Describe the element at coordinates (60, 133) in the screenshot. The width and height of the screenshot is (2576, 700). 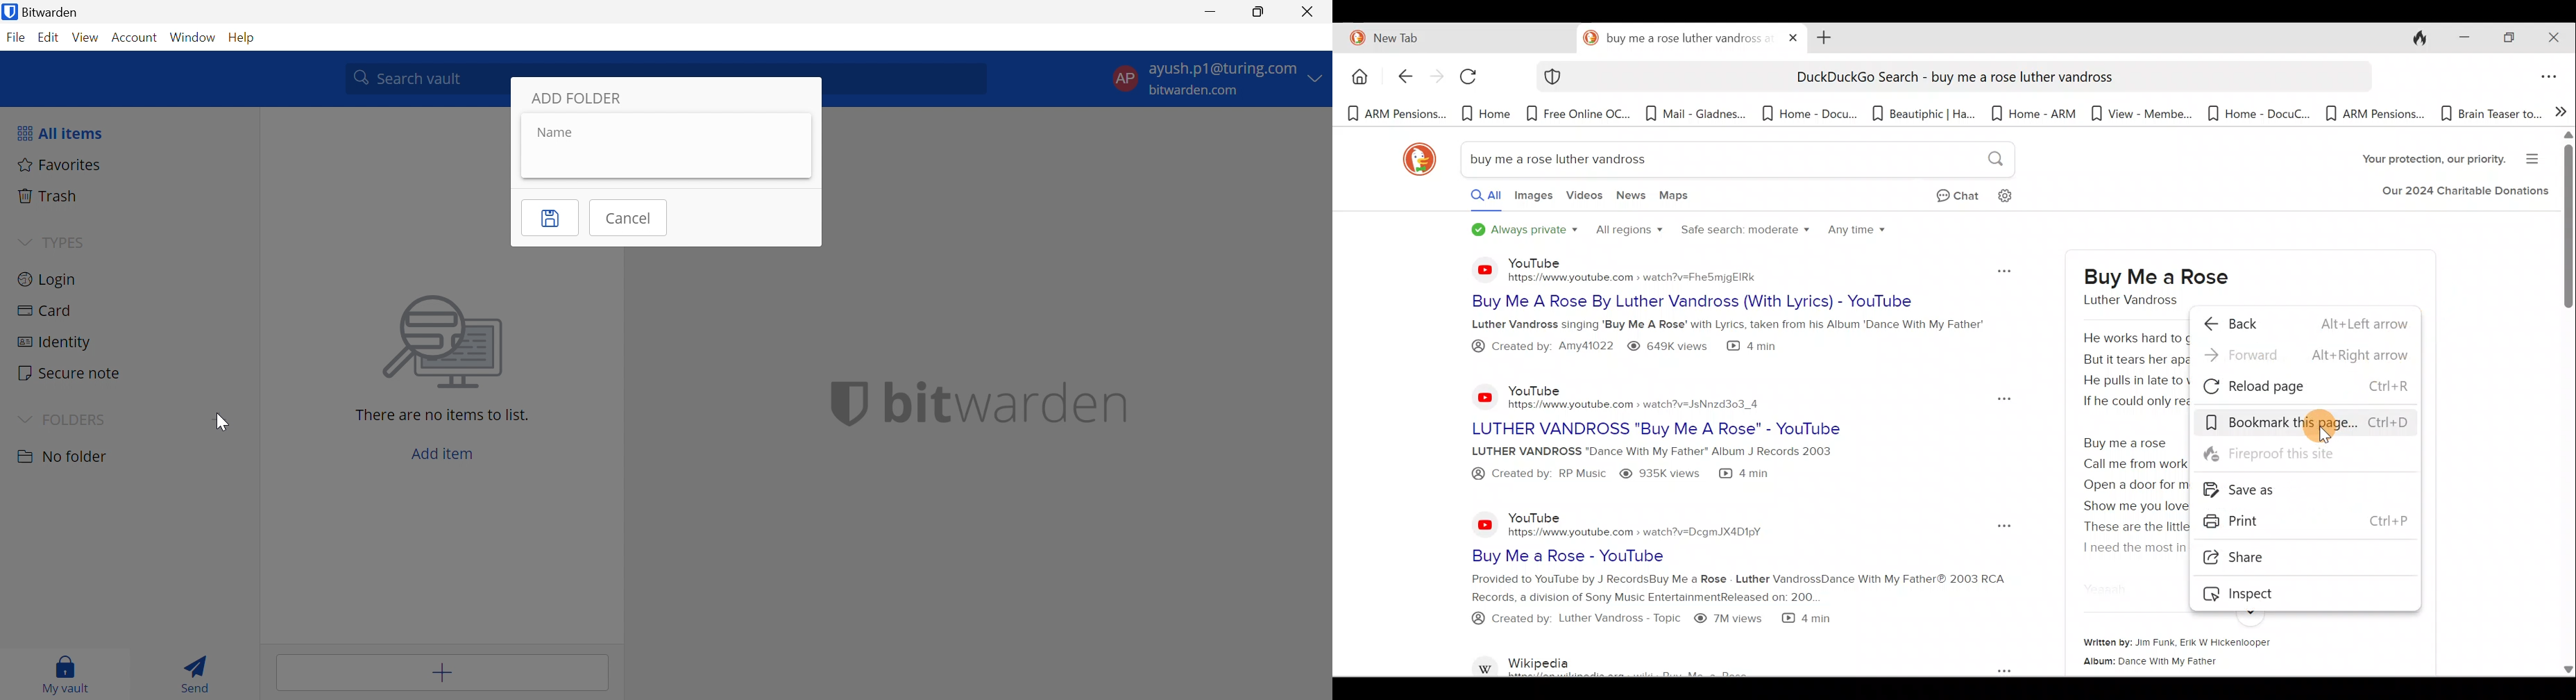
I see `All items` at that location.